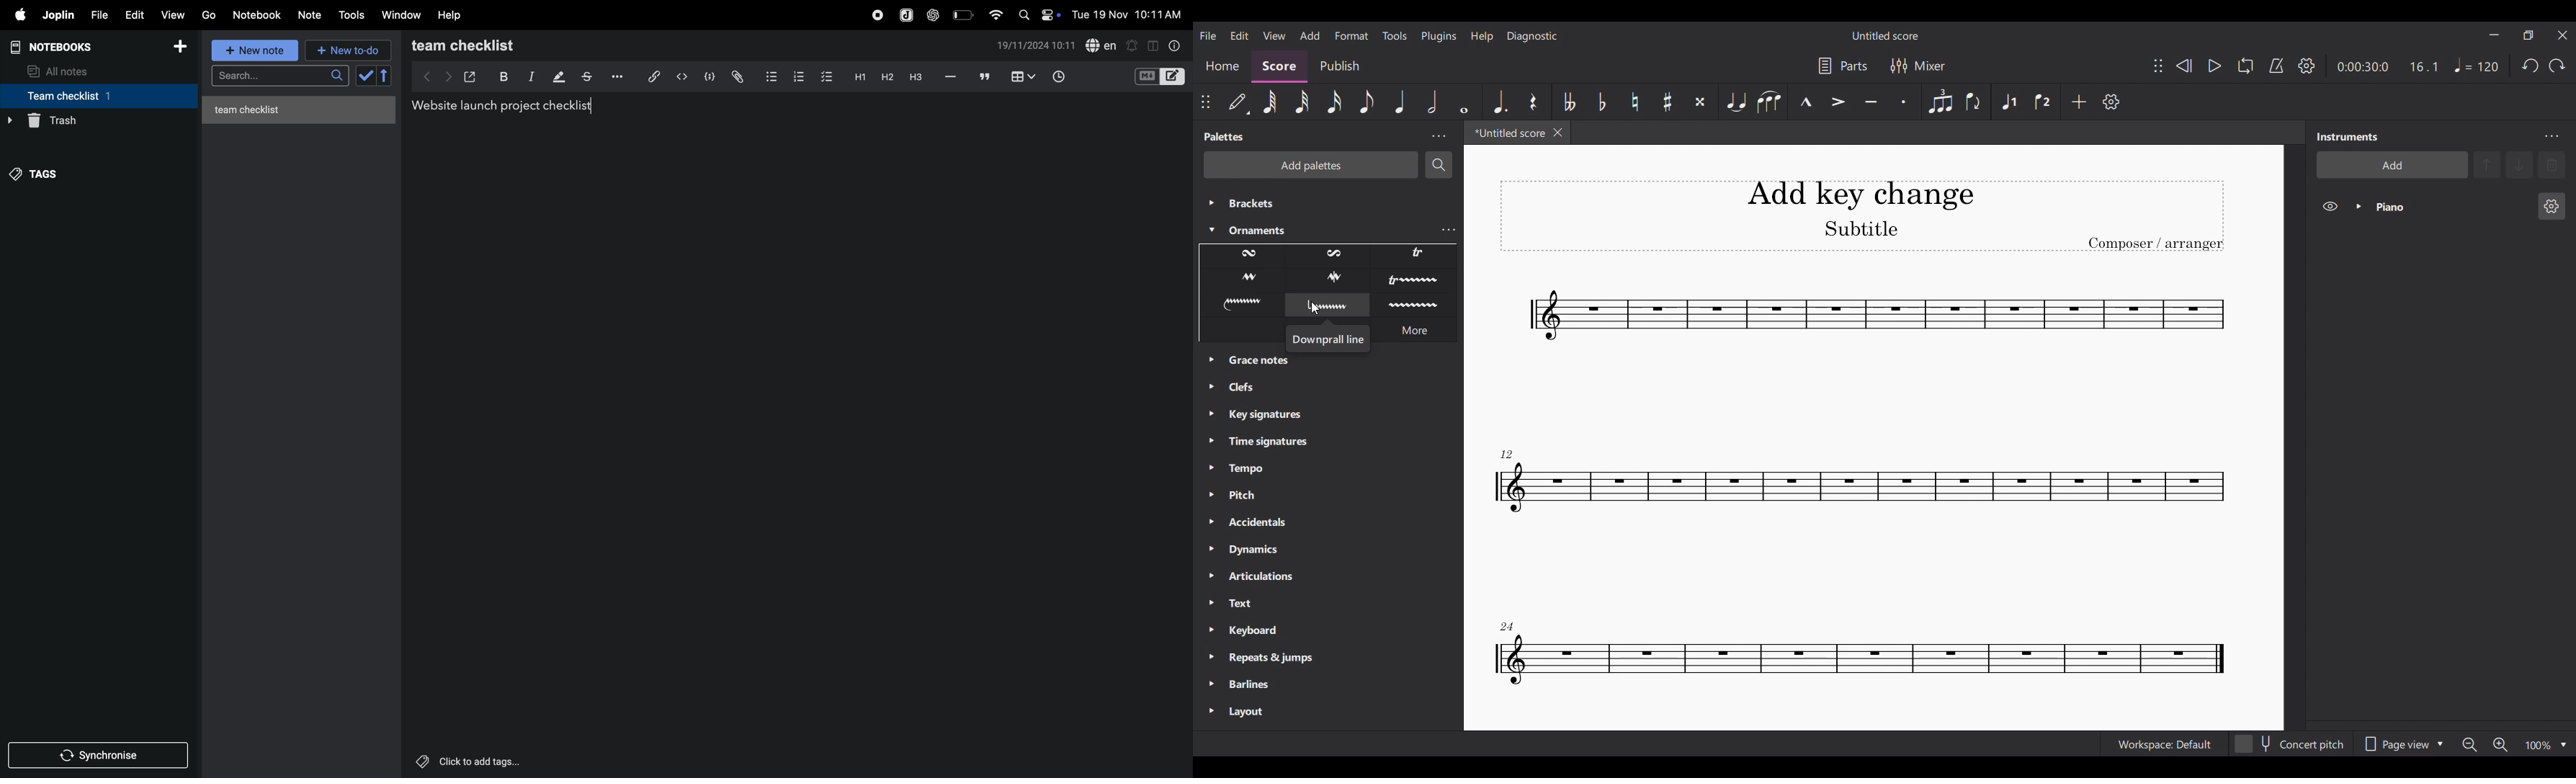 Image resolution: width=2576 pixels, height=784 pixels. Describe the element at coordinates (1940, 102) in the screenshot. I see `Tuplet` at that location.